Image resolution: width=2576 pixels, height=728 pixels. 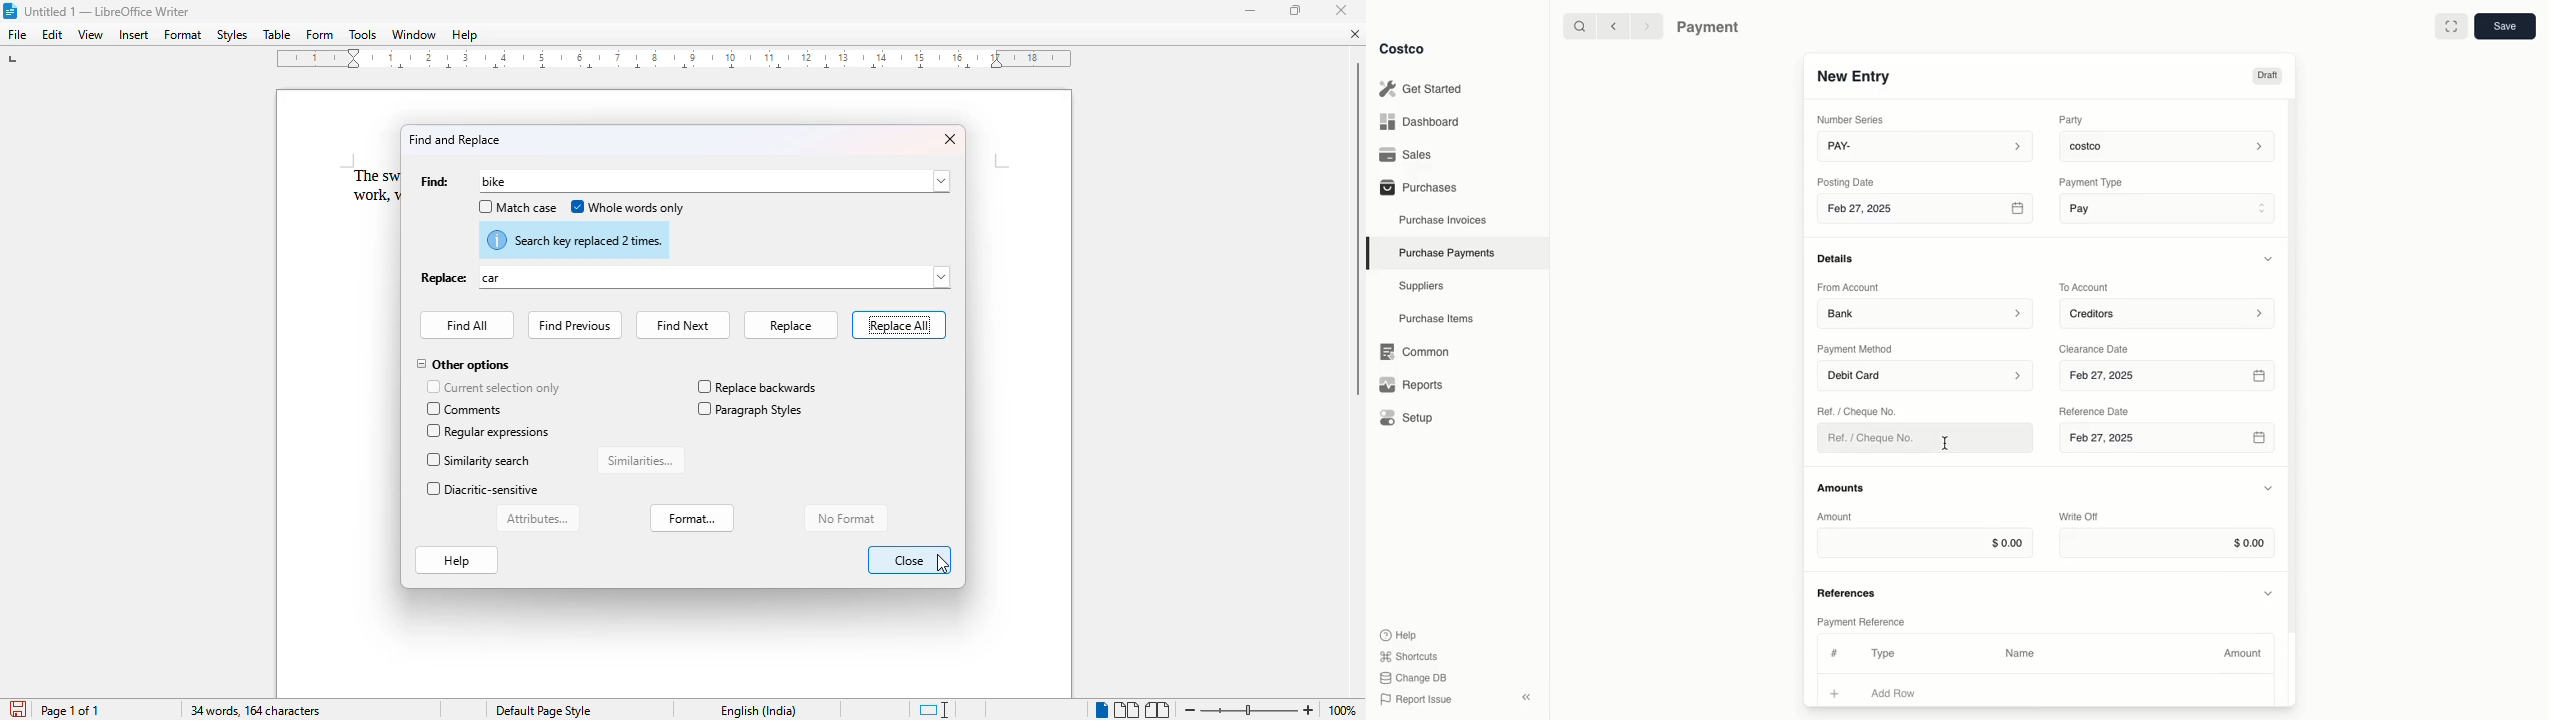 I want to click on Reports, so click(x=1409, y=382).